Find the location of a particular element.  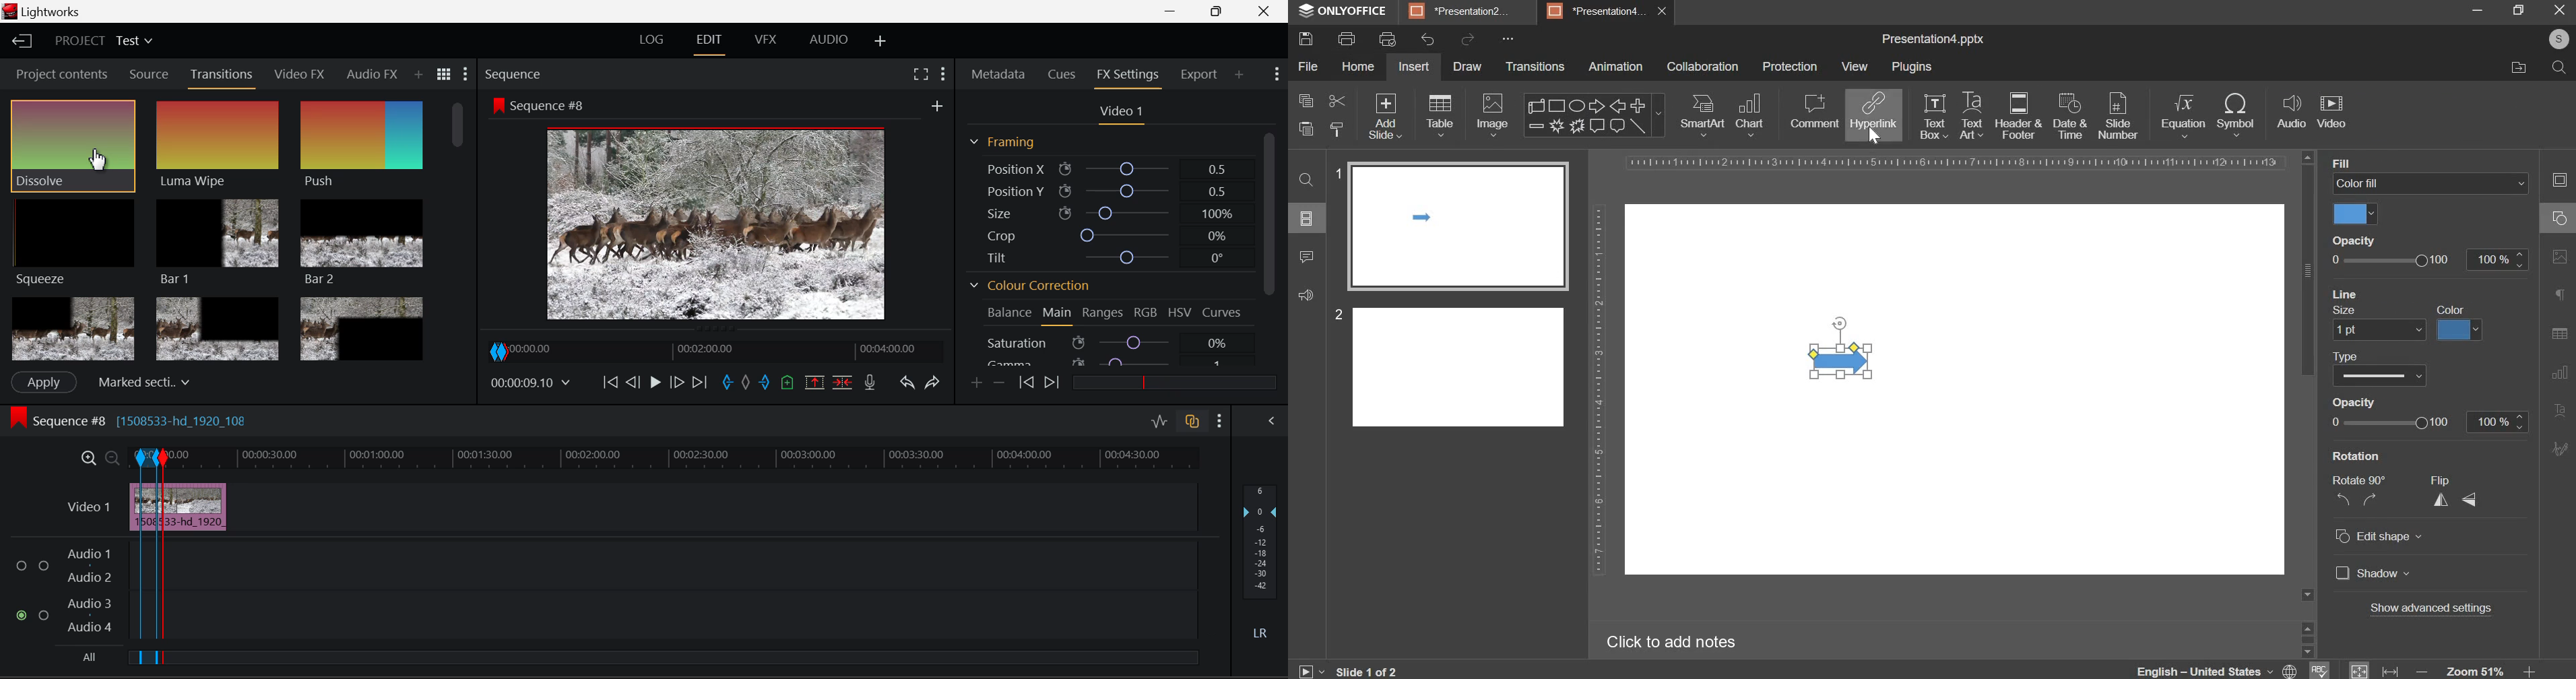

comment is located at coordinates (1813, 112).